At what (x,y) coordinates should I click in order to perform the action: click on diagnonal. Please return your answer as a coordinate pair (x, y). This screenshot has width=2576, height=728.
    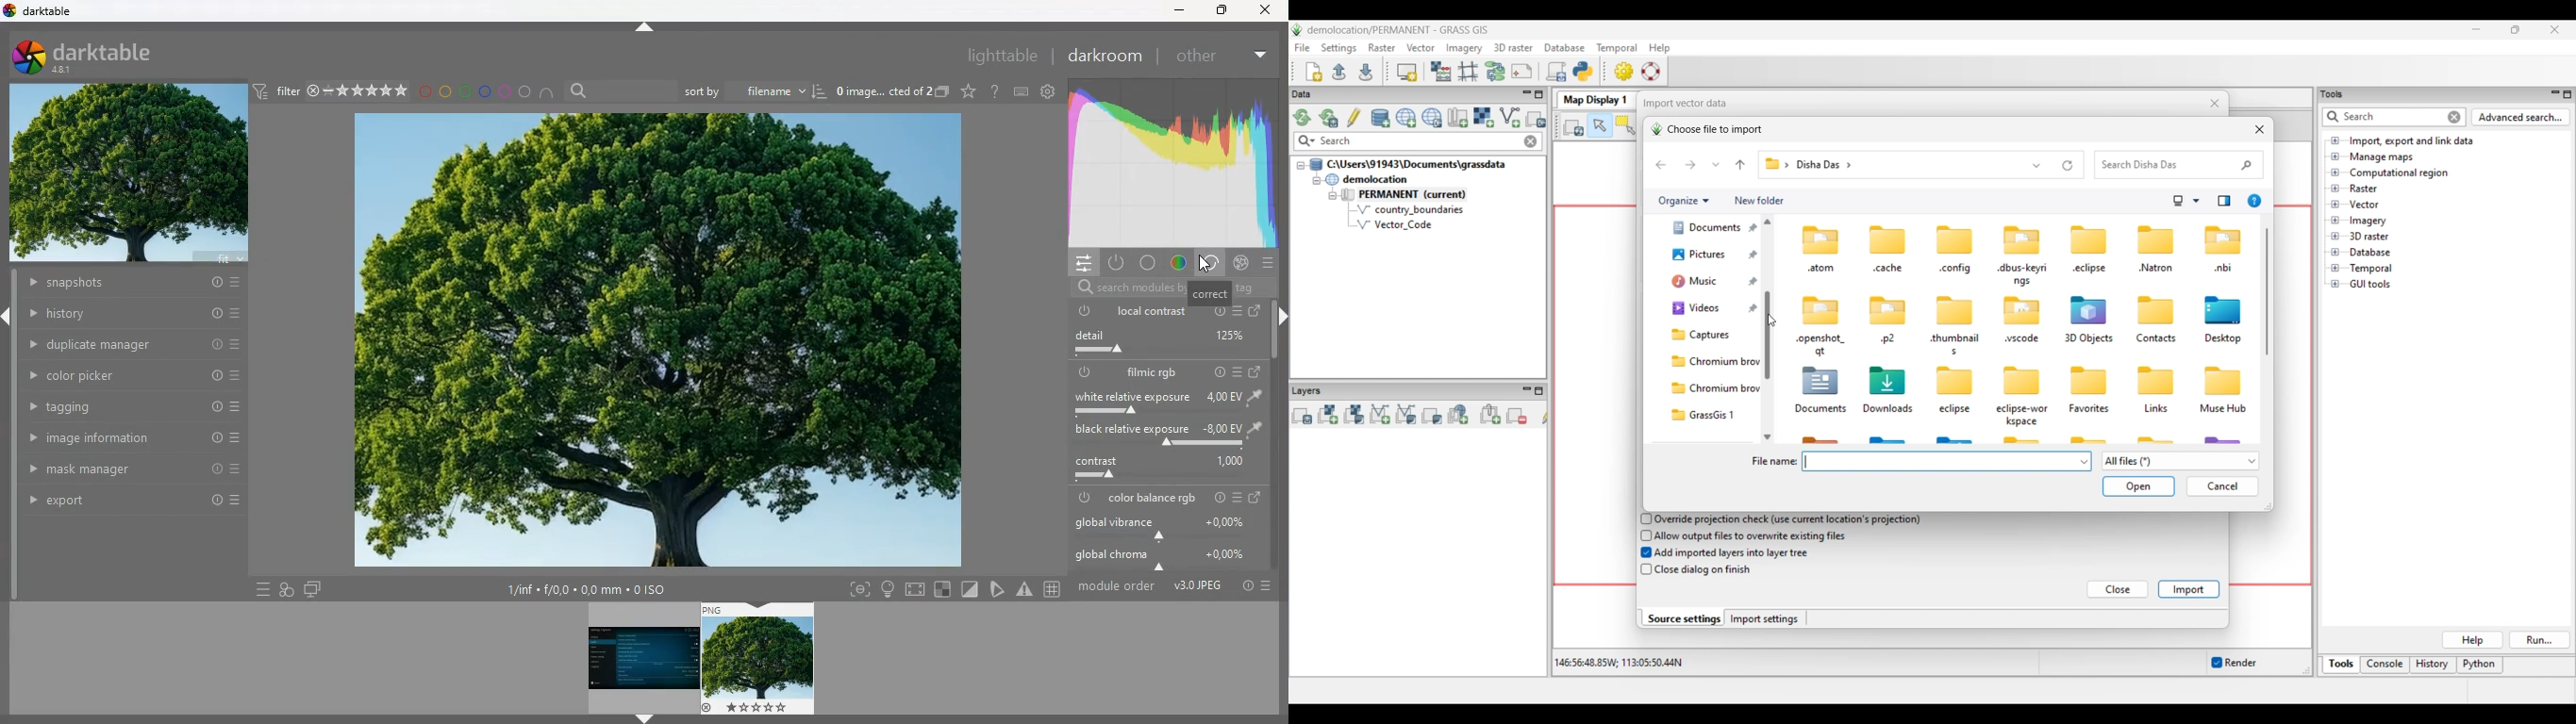
    Looking at the image, I should click on (970, 589).